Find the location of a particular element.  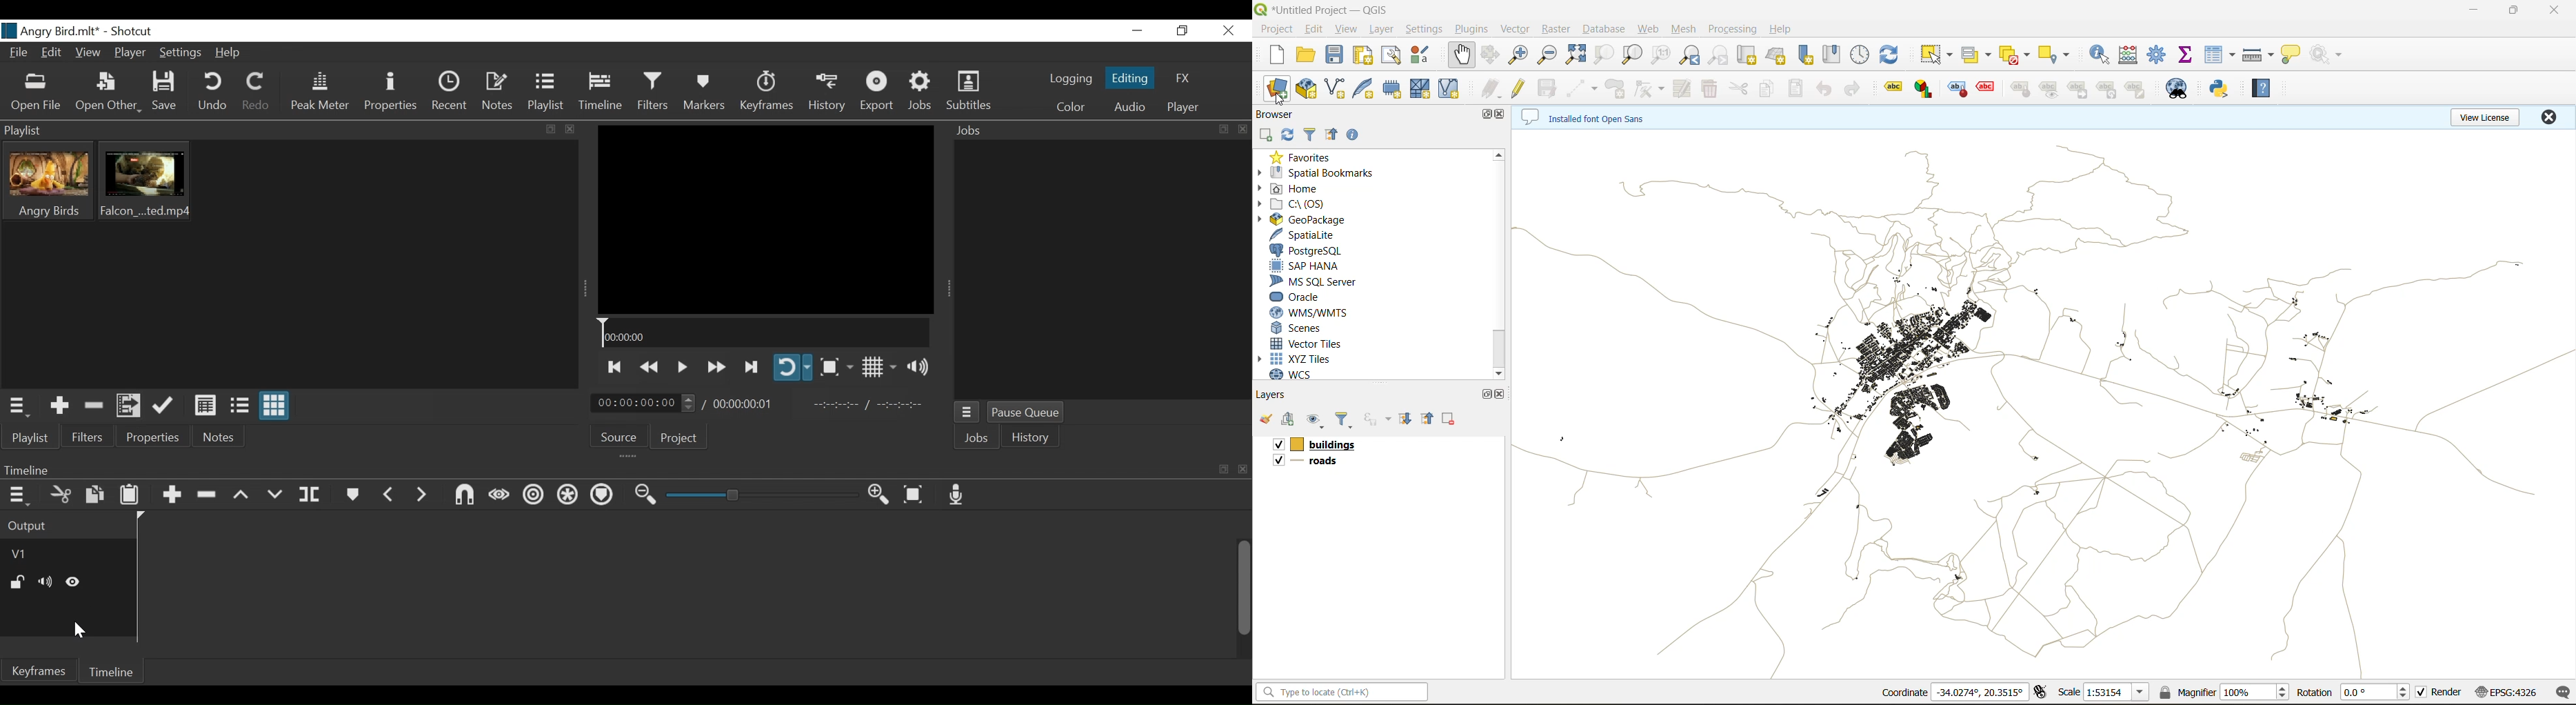

Add the Source to the playlist is located at coordinates (58, 405).